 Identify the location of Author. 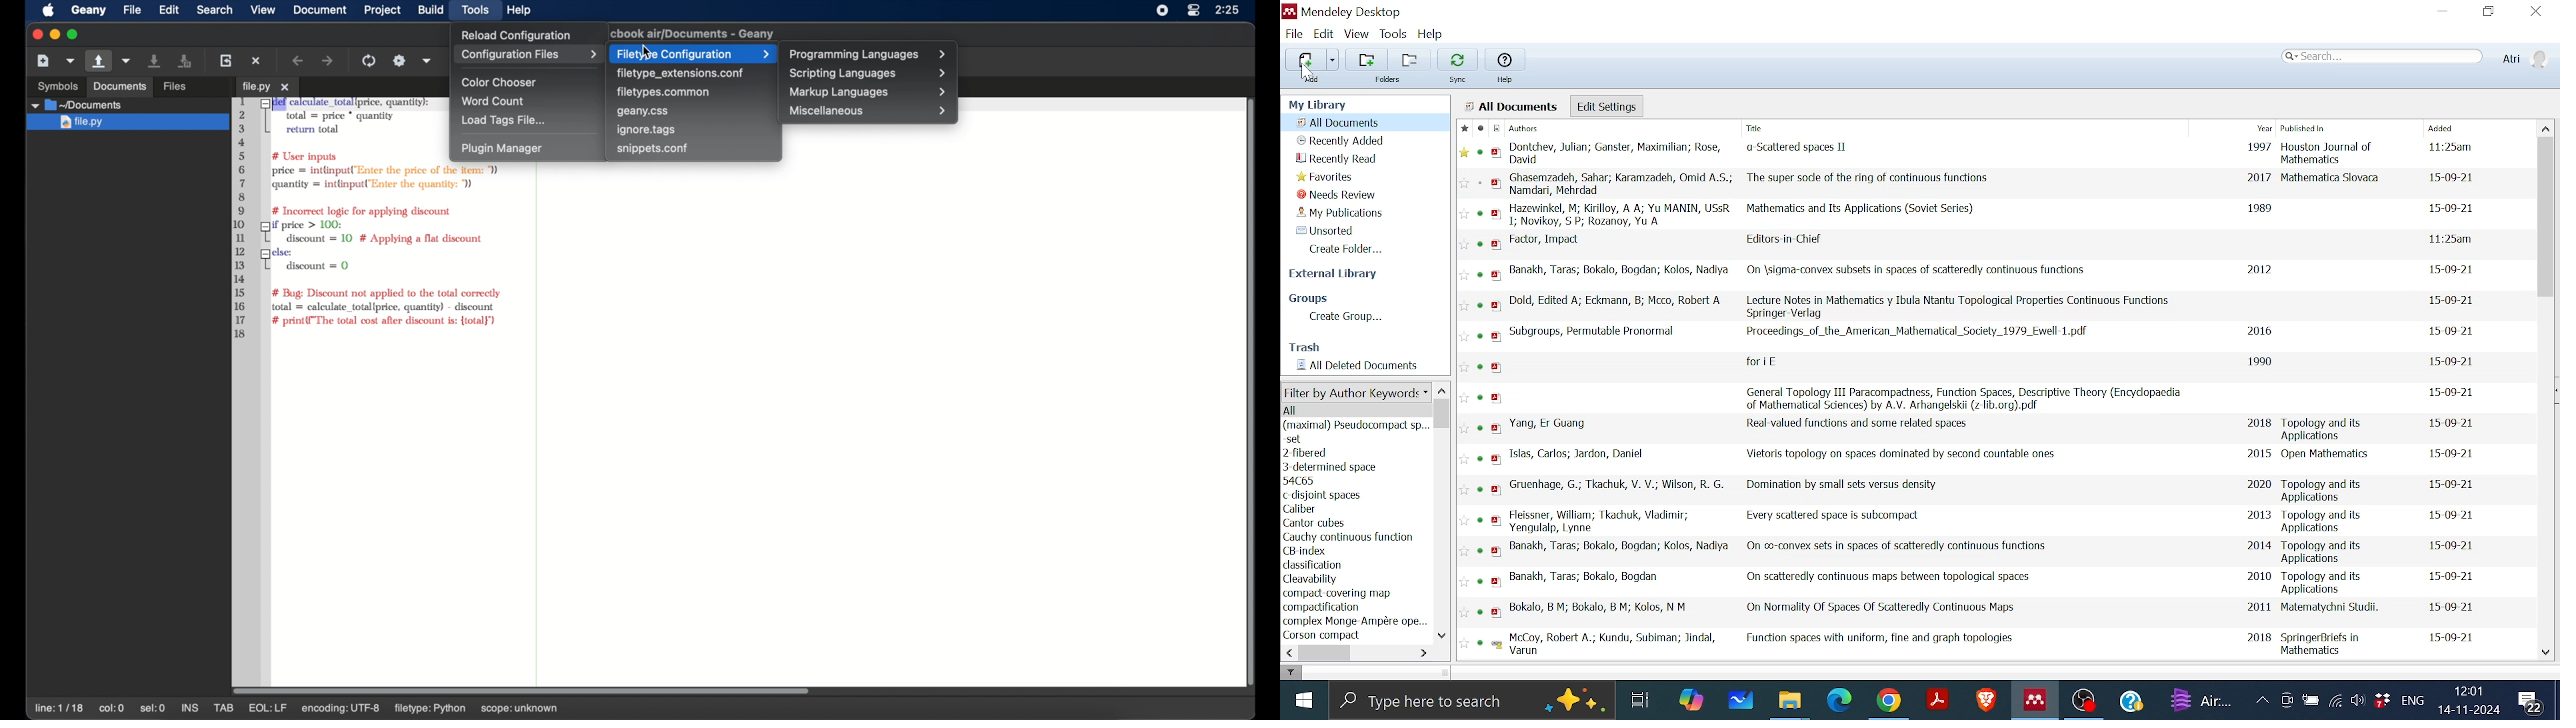
(1618, 154).